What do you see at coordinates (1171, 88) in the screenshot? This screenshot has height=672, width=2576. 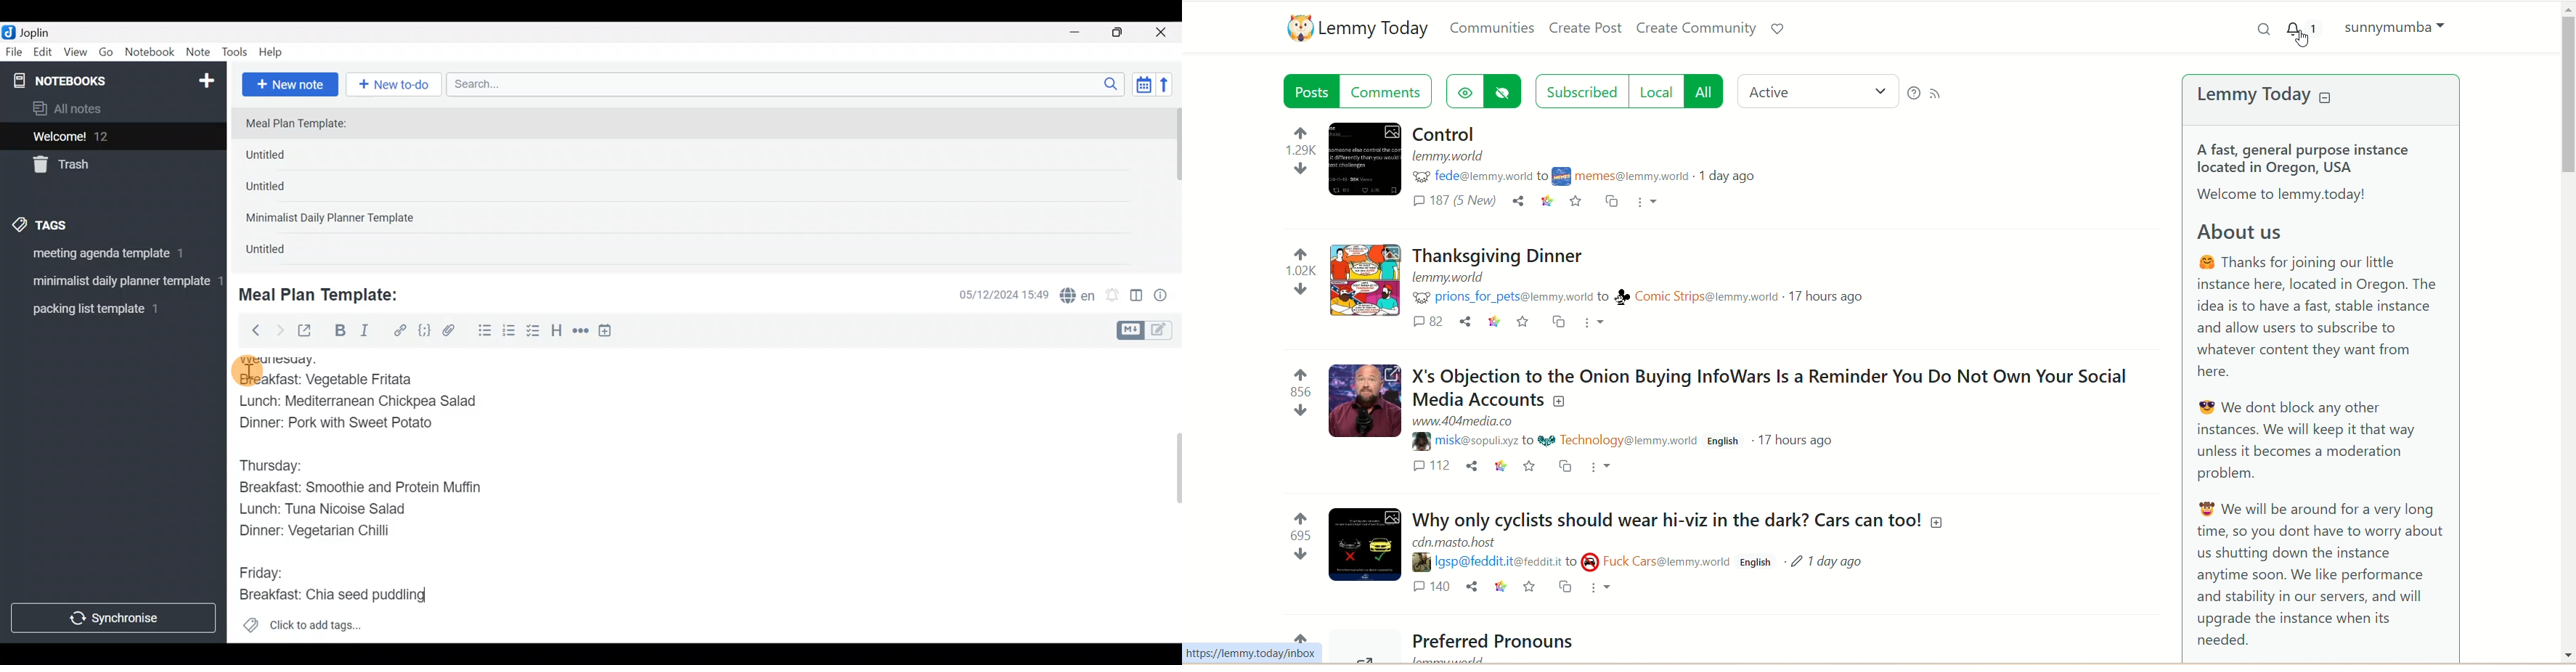 I see `Reverse sort` at bounding box center [1171, 88].